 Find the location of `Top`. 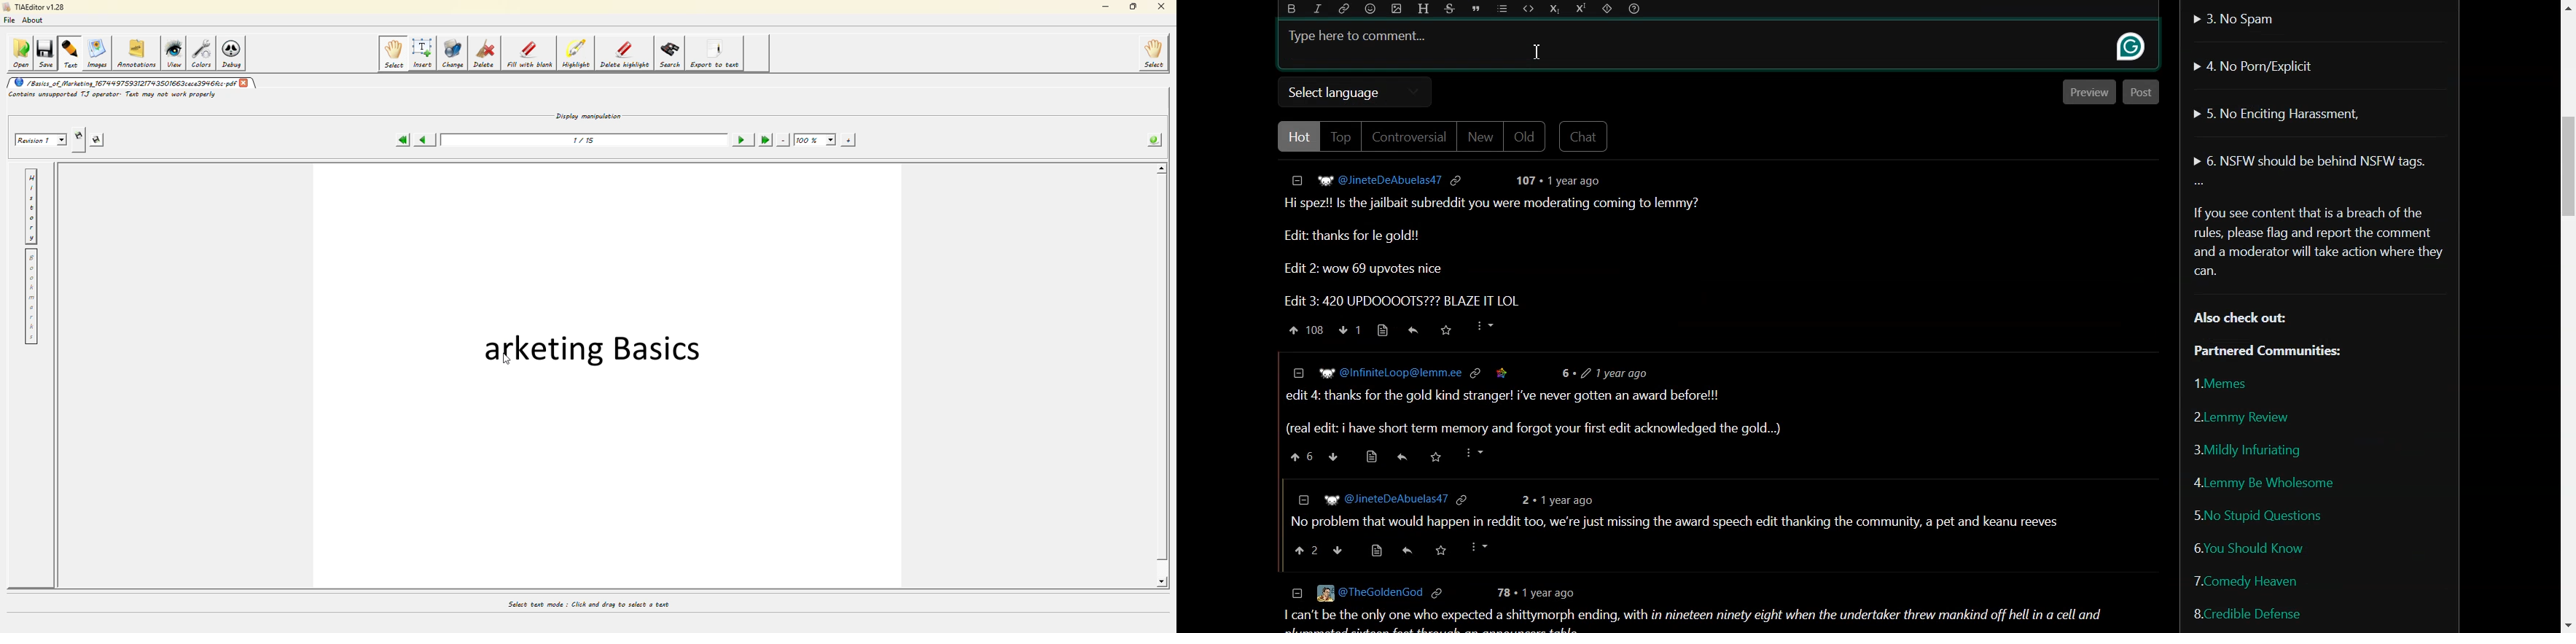

Top is located at coordinates (1340, 137).